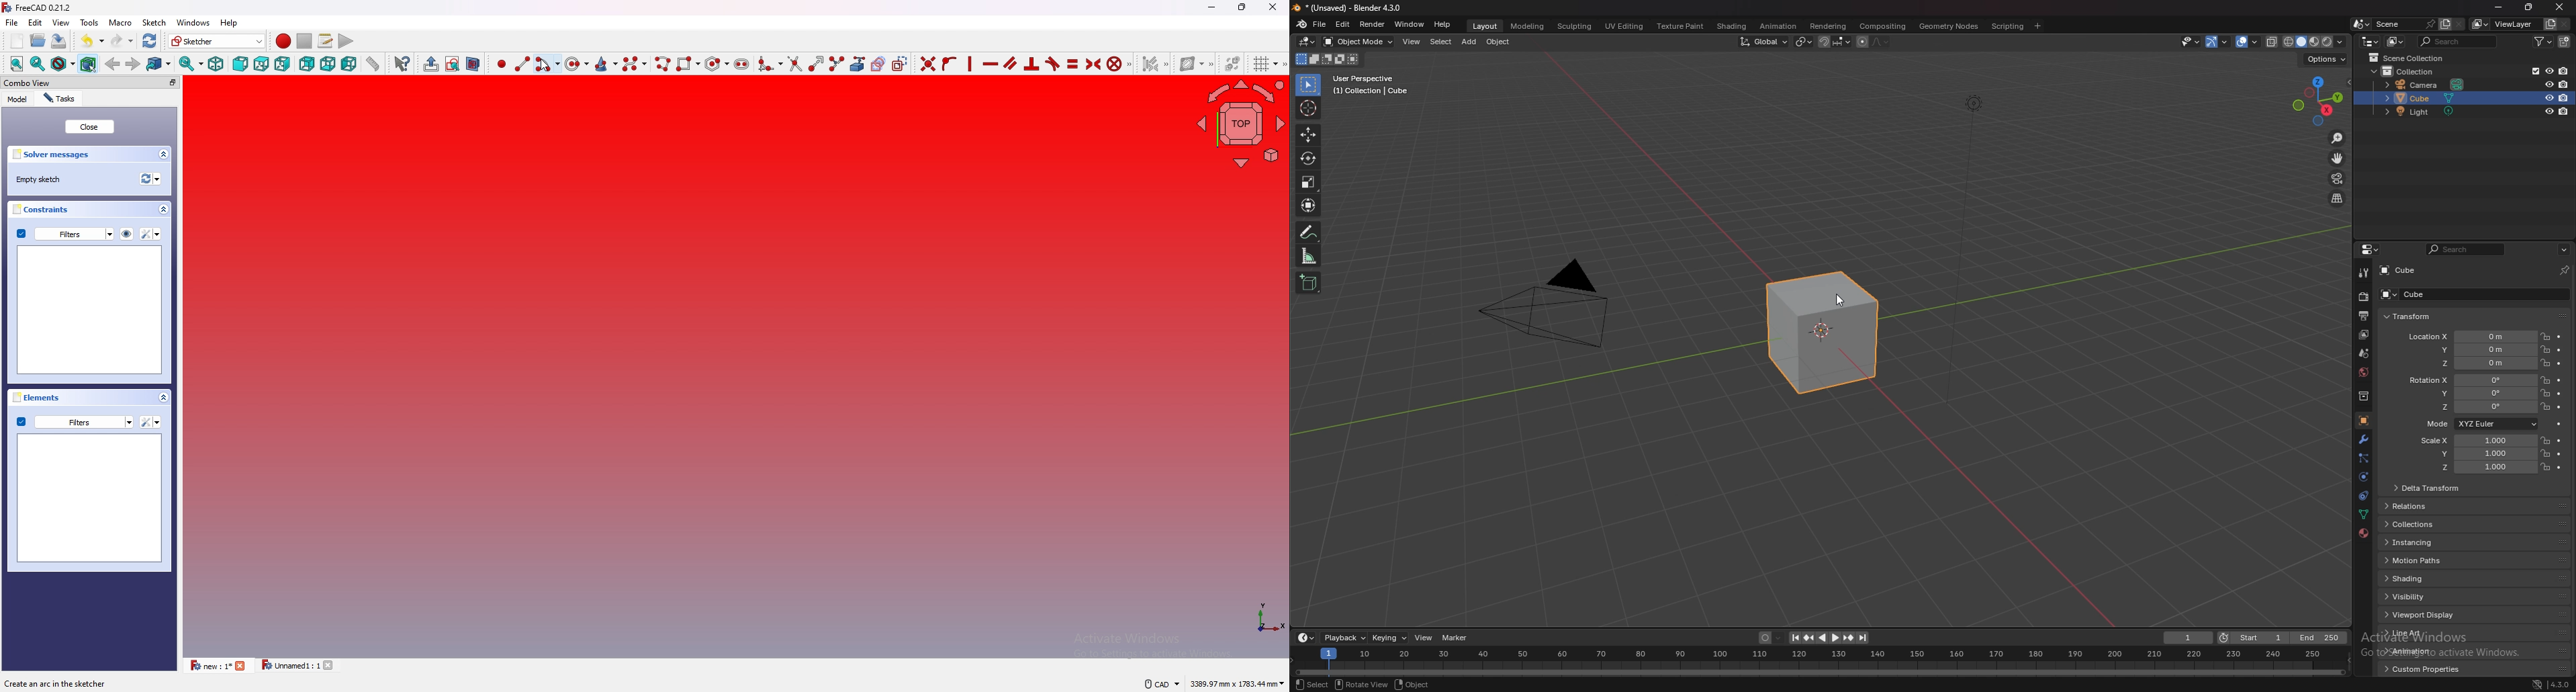 The height and width of the screenshot is (700, 2576). Describe the element at coordinates (1486, 27) in the screenshot. I see `layout` at that location.